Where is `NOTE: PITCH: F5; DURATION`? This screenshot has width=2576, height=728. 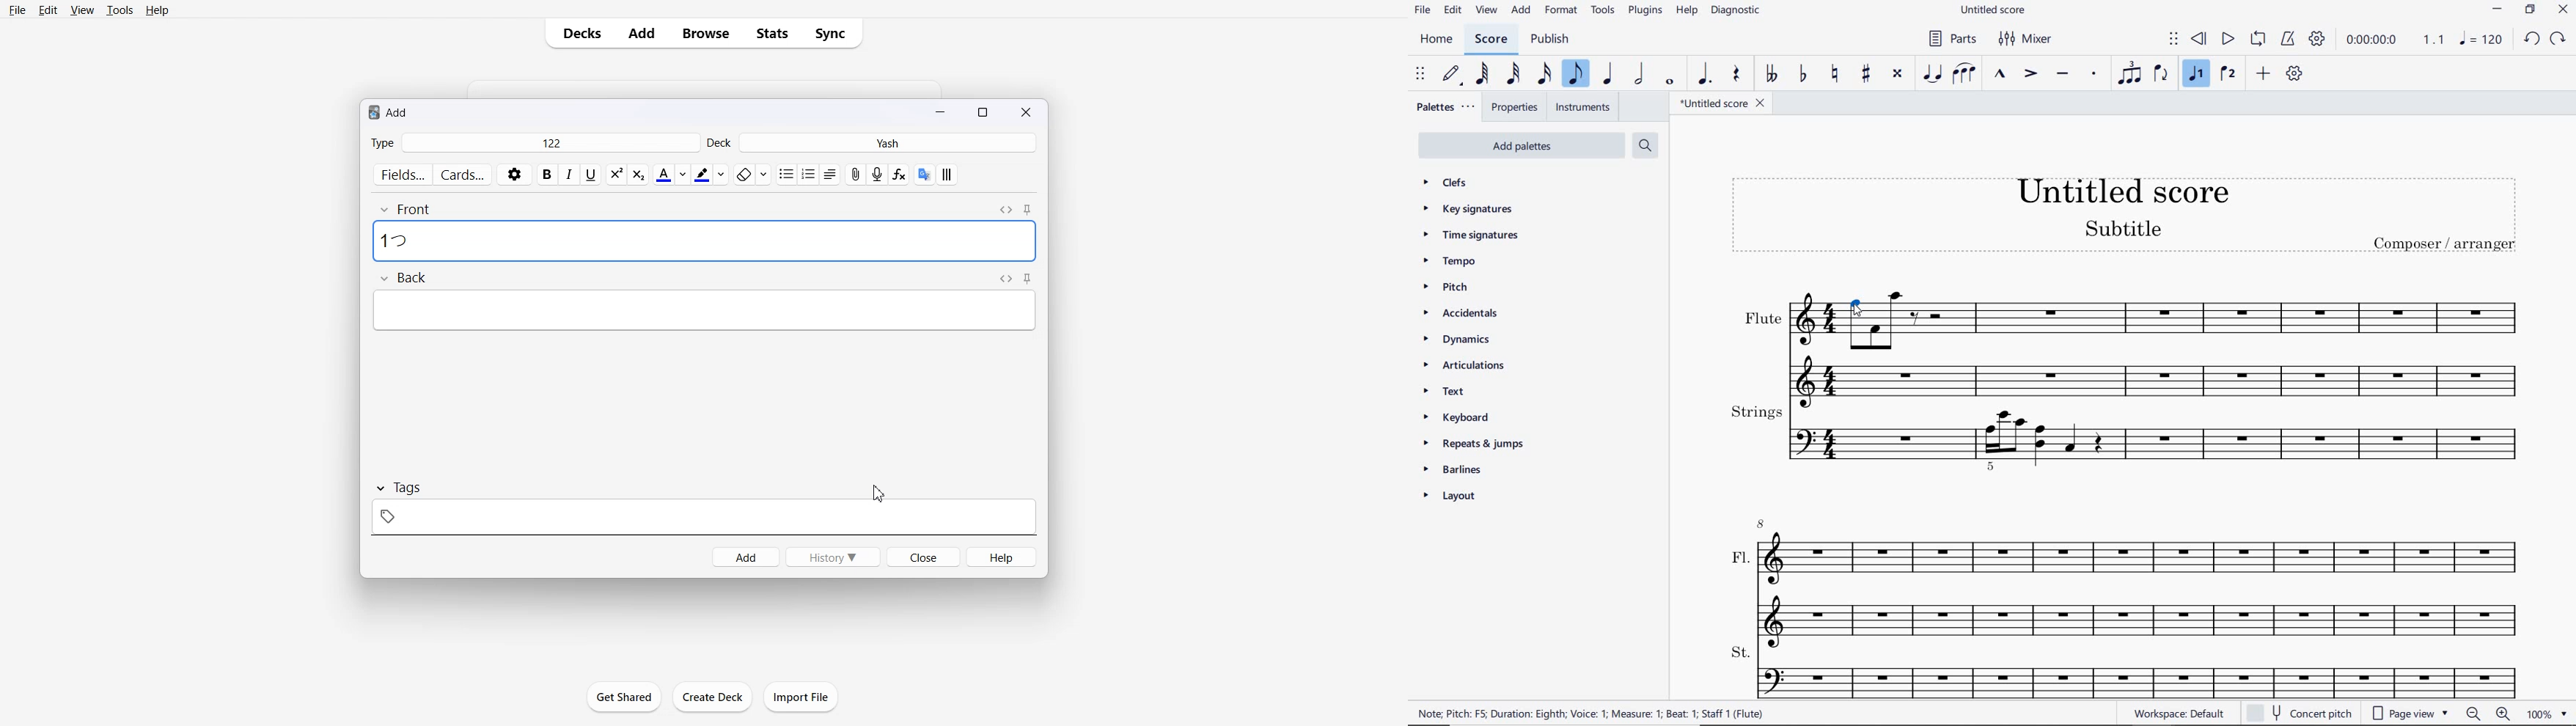
NOTE: PITCH: F5; DURATION is located at coordinates (1591, 714).